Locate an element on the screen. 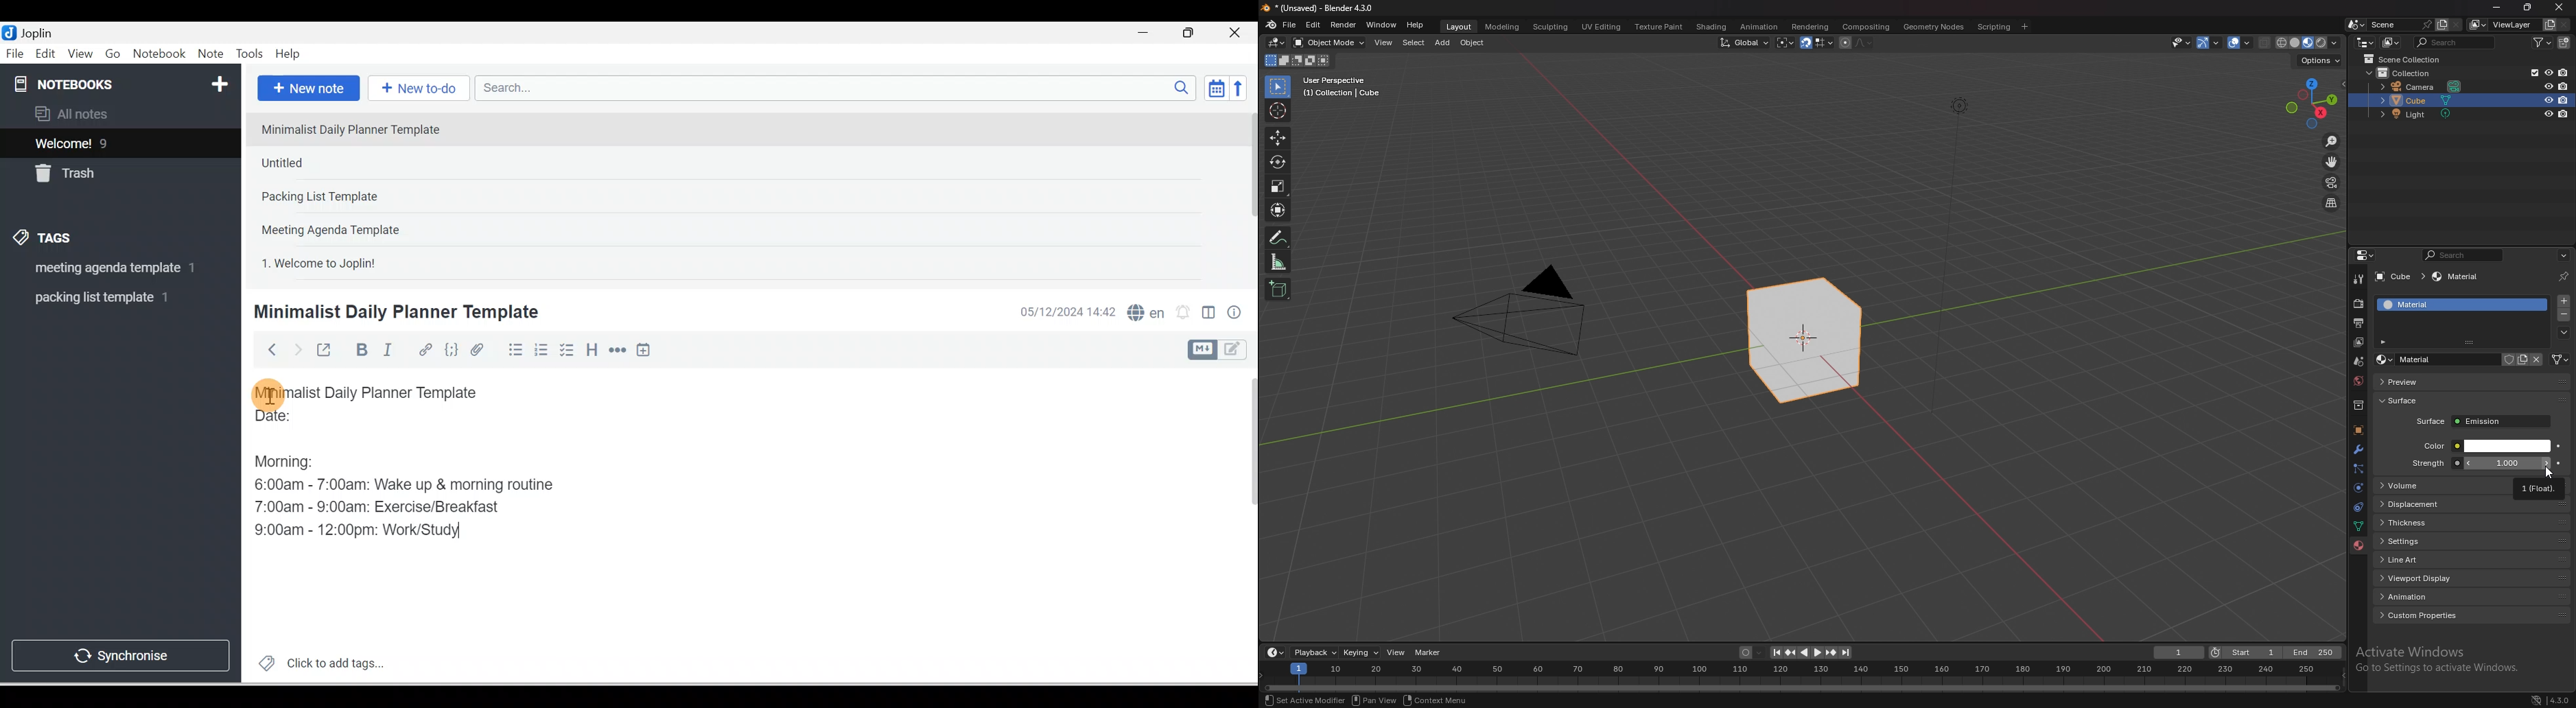  Toggle external editing is located at coordinates (326, 353).